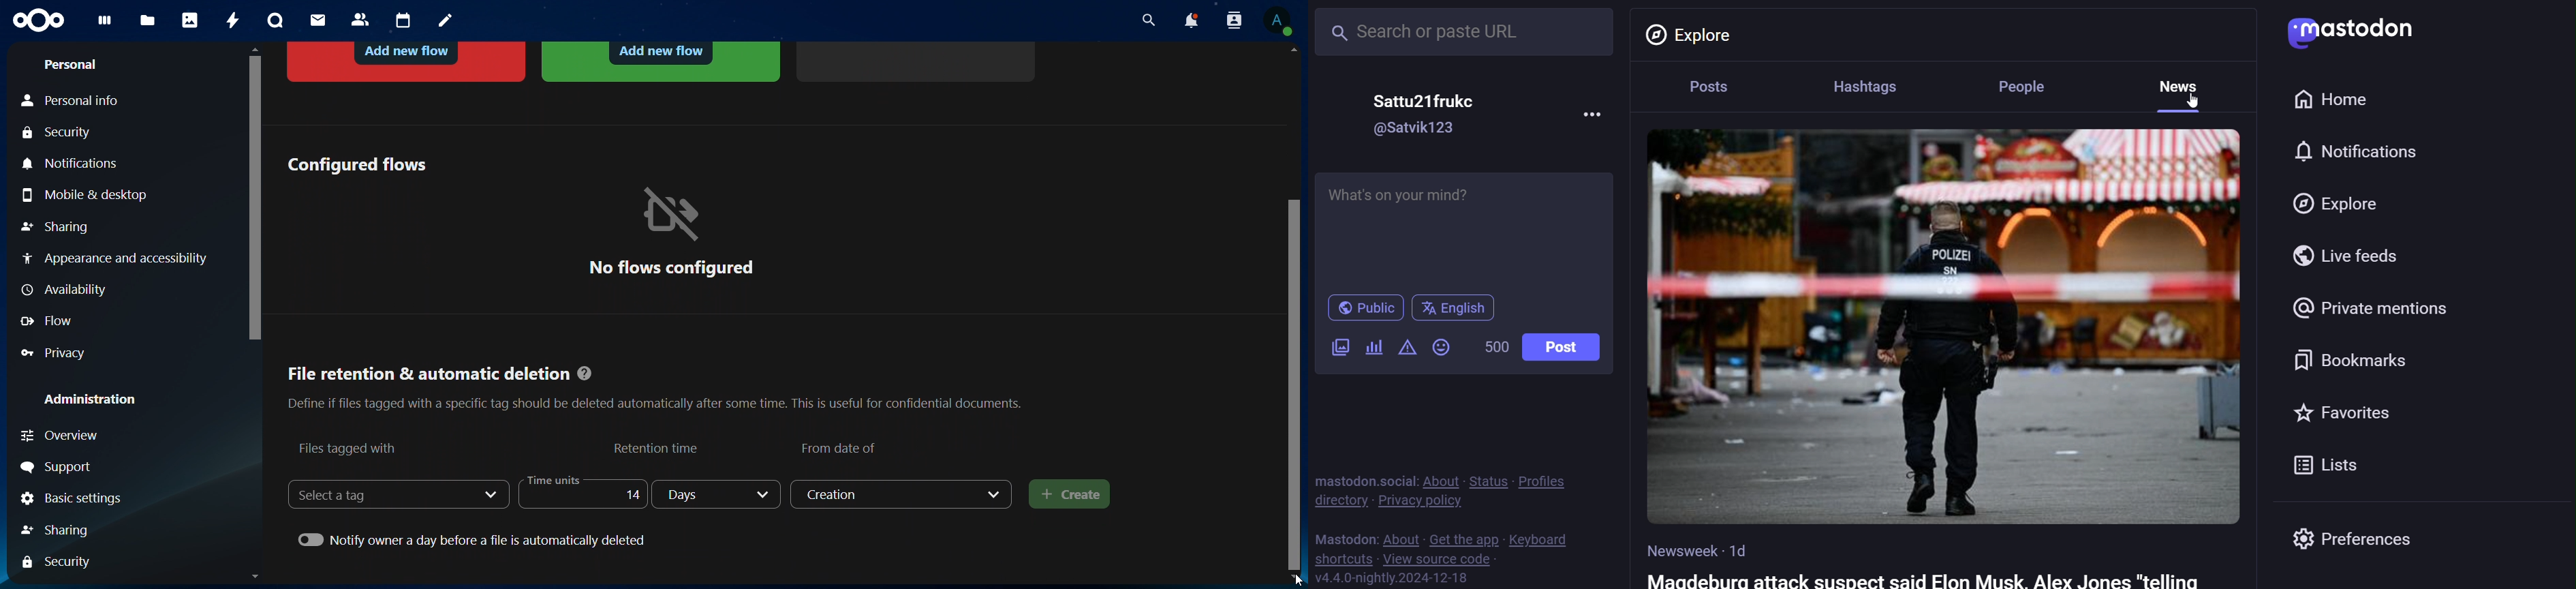  What do you see at coordinates (2357, 151) in the screenshot?
I see `notification` at bounding box center [2357, 151].